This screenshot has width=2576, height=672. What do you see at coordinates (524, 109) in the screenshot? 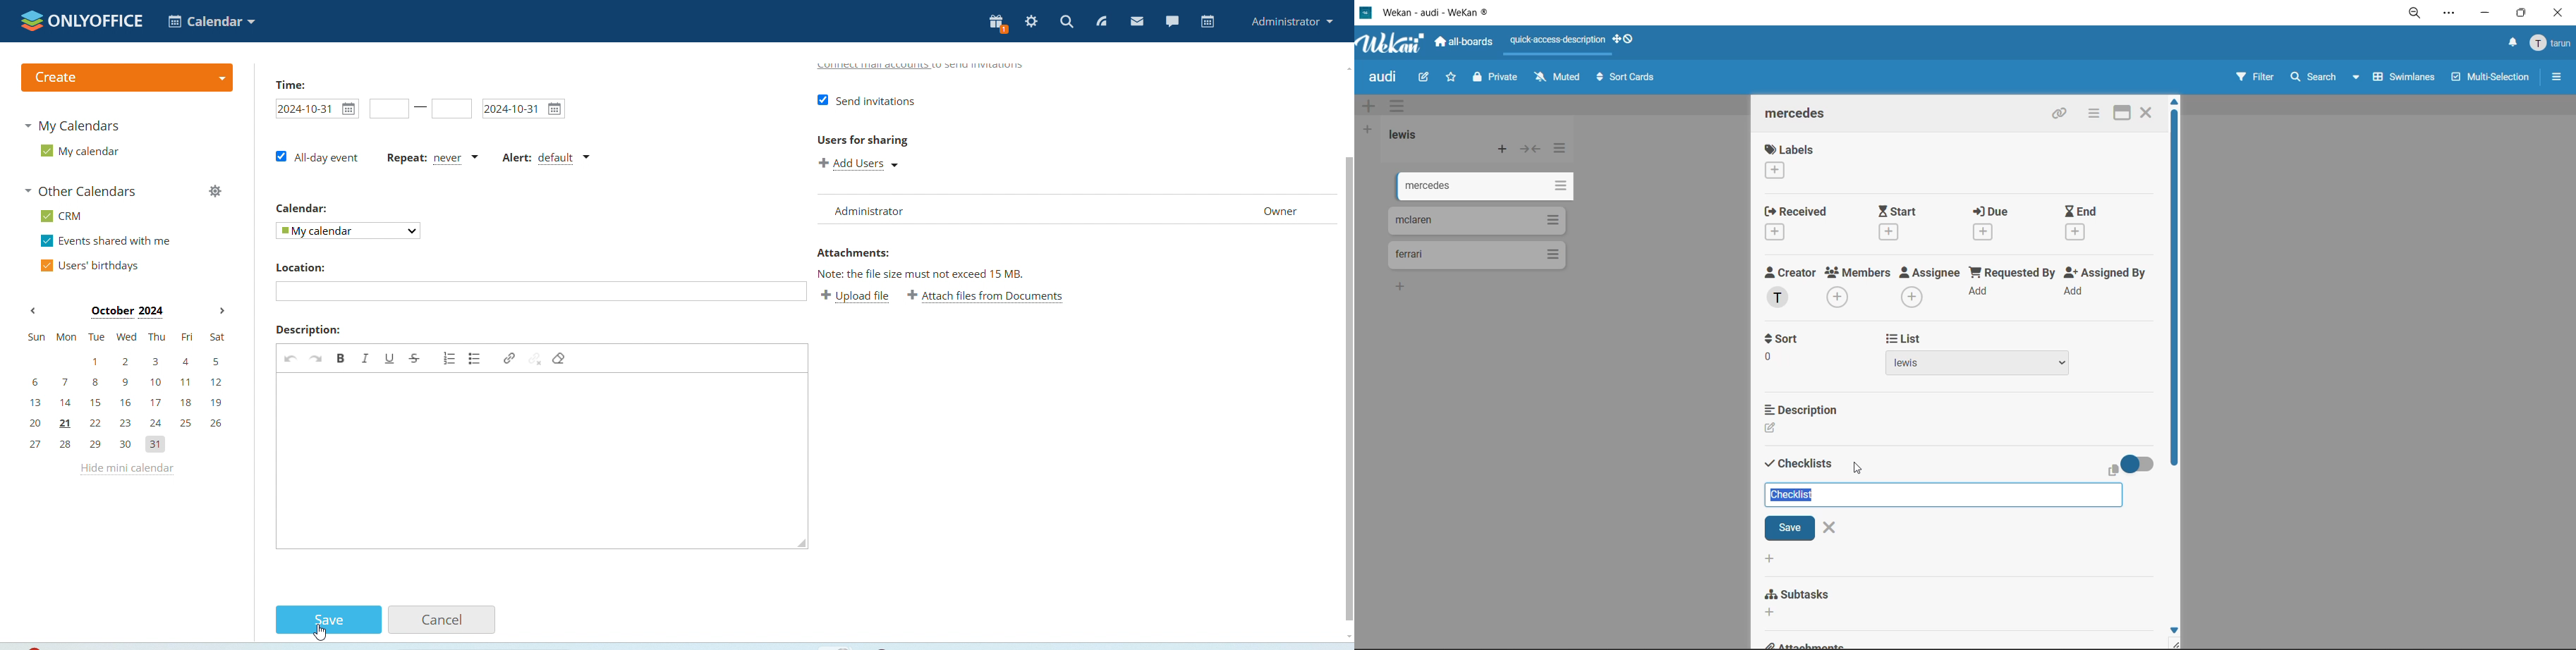
I see `2024-10-31` at bounding box center [524, 109].